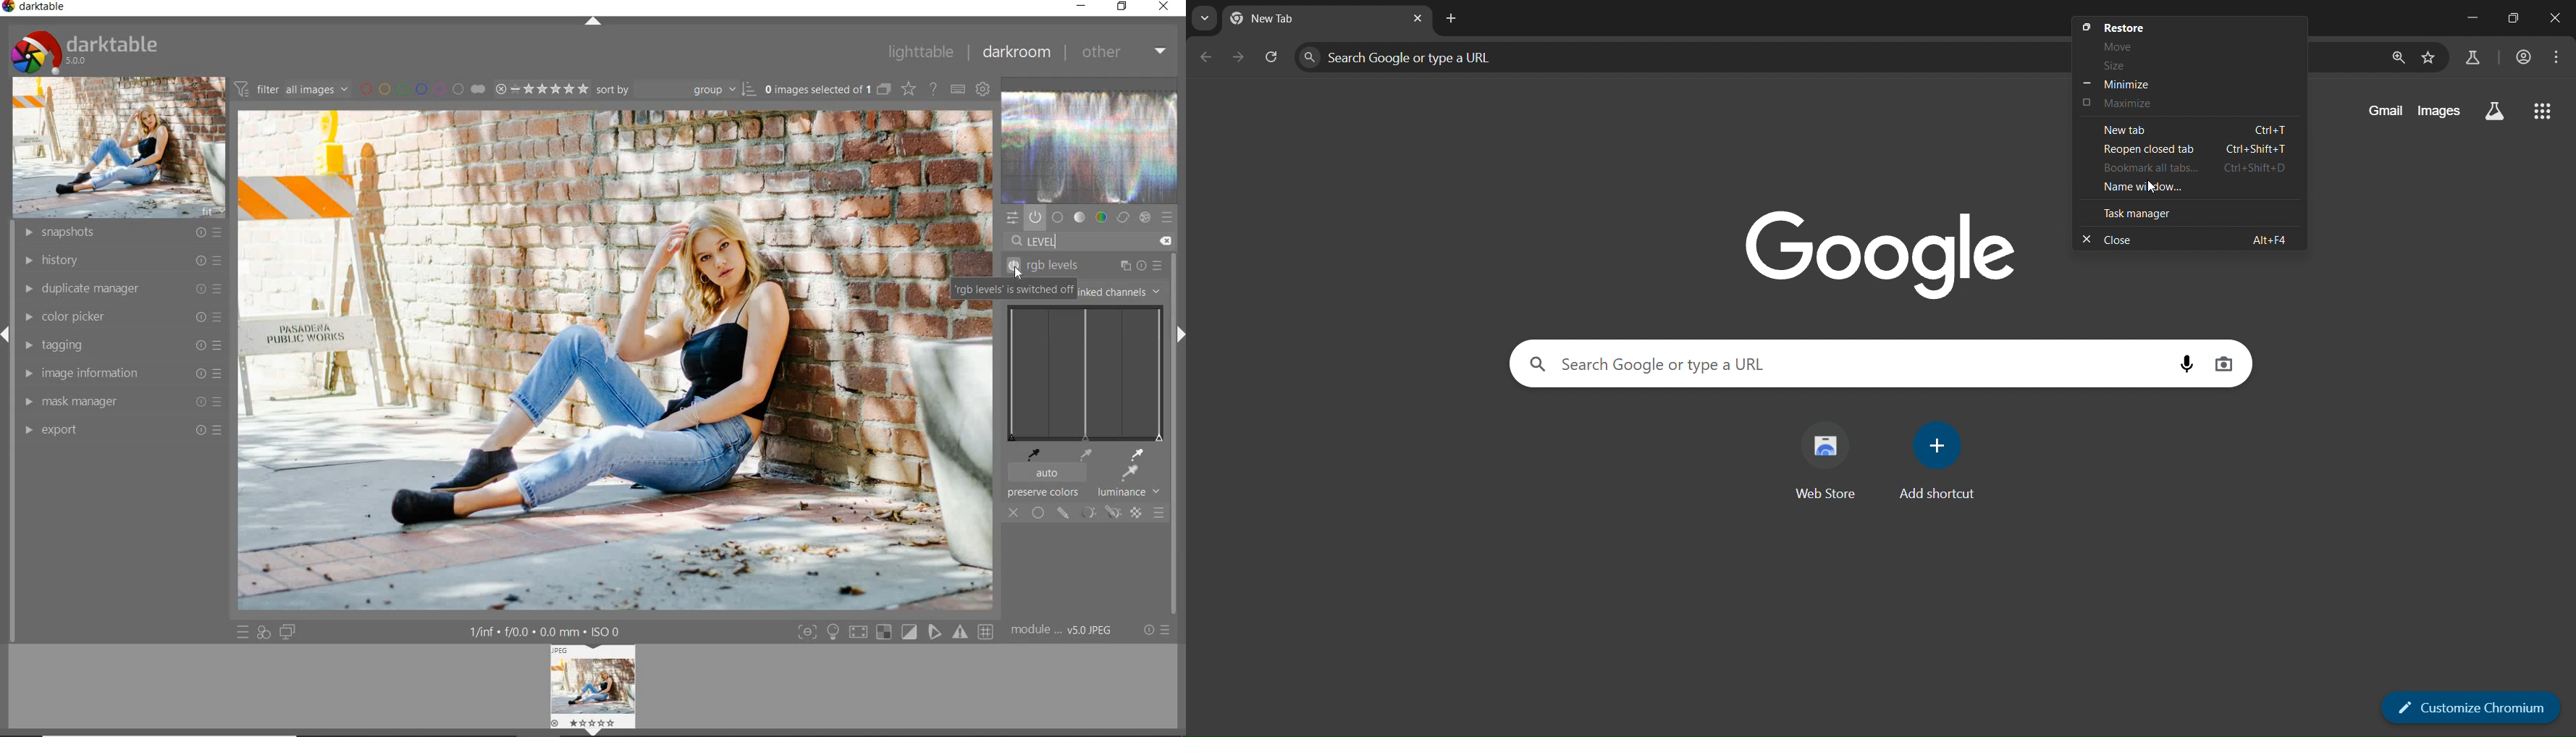 Image resolution: width=2576 pixels, height=756 pixels. What do you see at coordinates (1036, 216) in the screenshot?
I see `show only active modules` at bounding box center [1036, 216].